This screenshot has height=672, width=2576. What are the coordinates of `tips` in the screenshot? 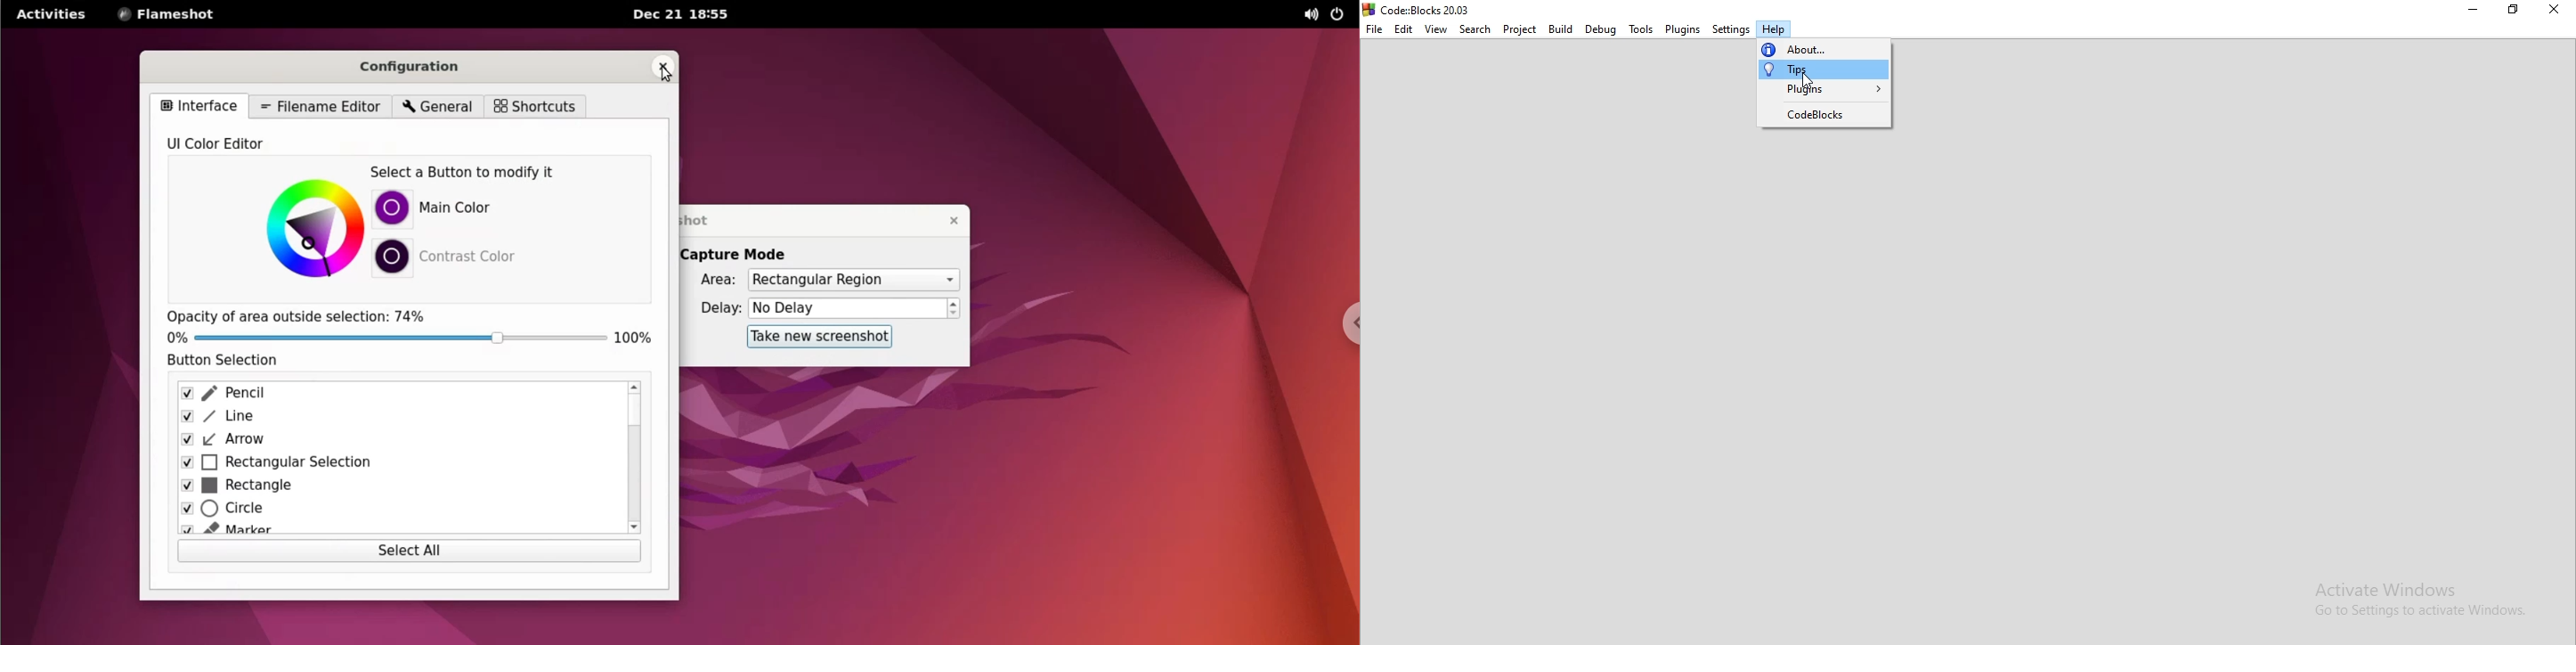 It's located at (1822, 69).